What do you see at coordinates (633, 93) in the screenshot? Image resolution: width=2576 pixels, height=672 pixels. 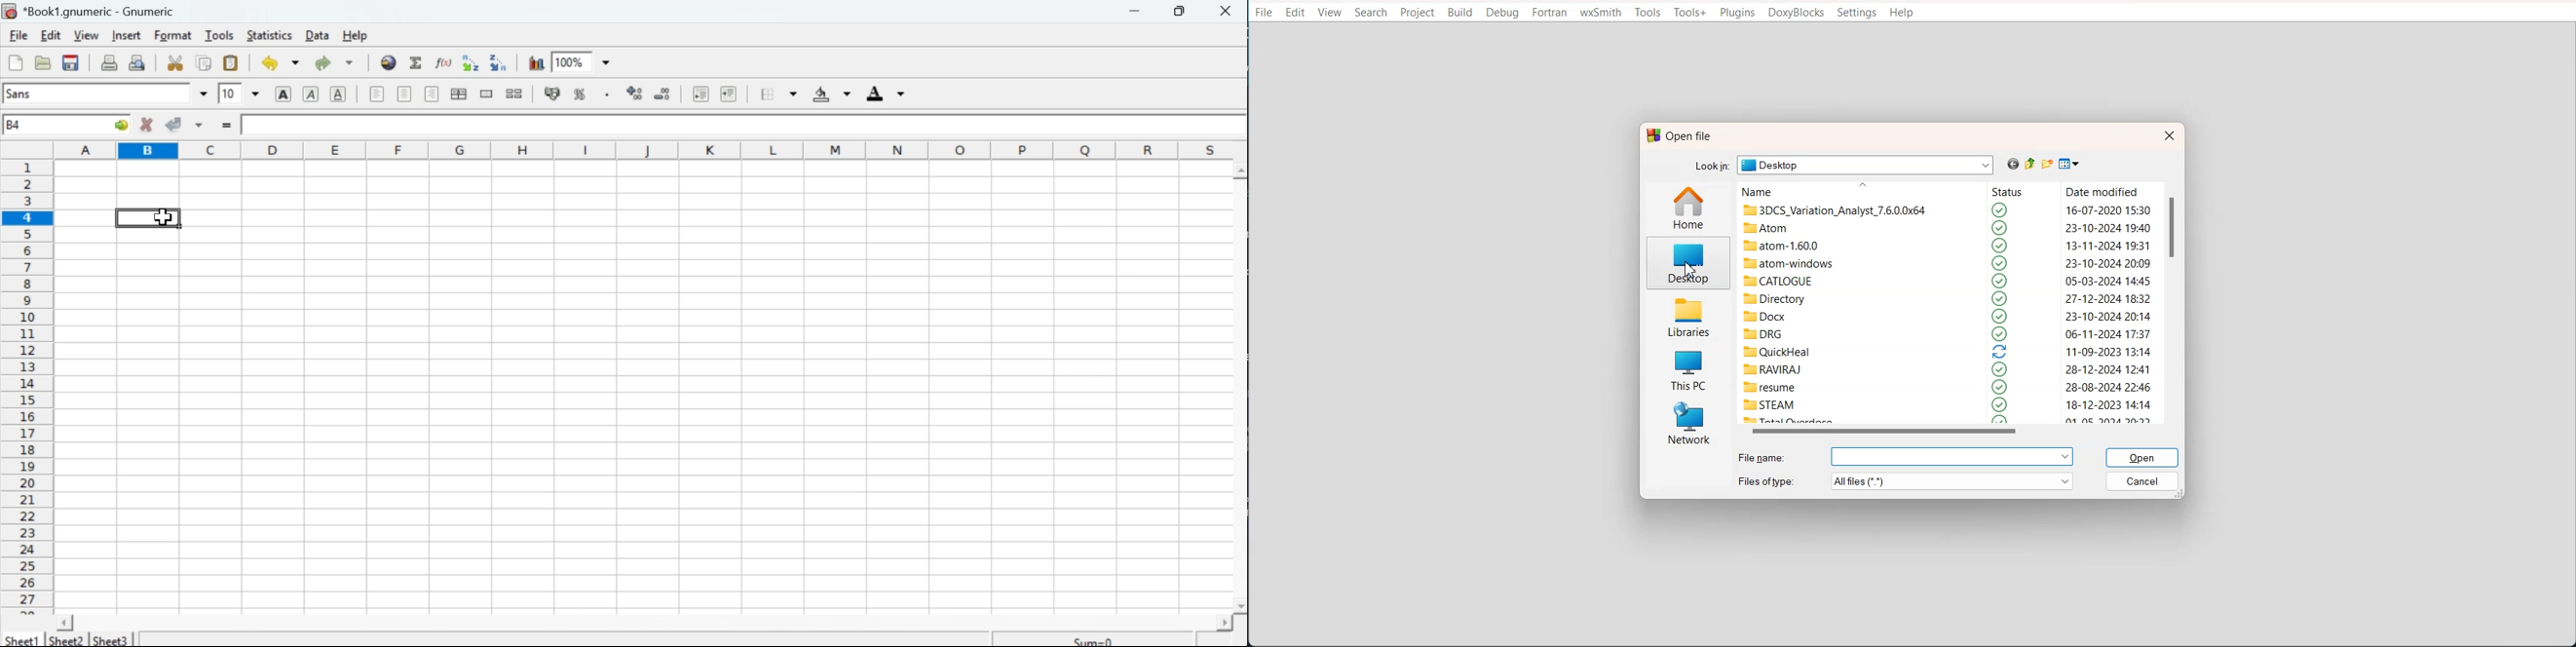 I see `Icon` at bounding box center [633, 93].